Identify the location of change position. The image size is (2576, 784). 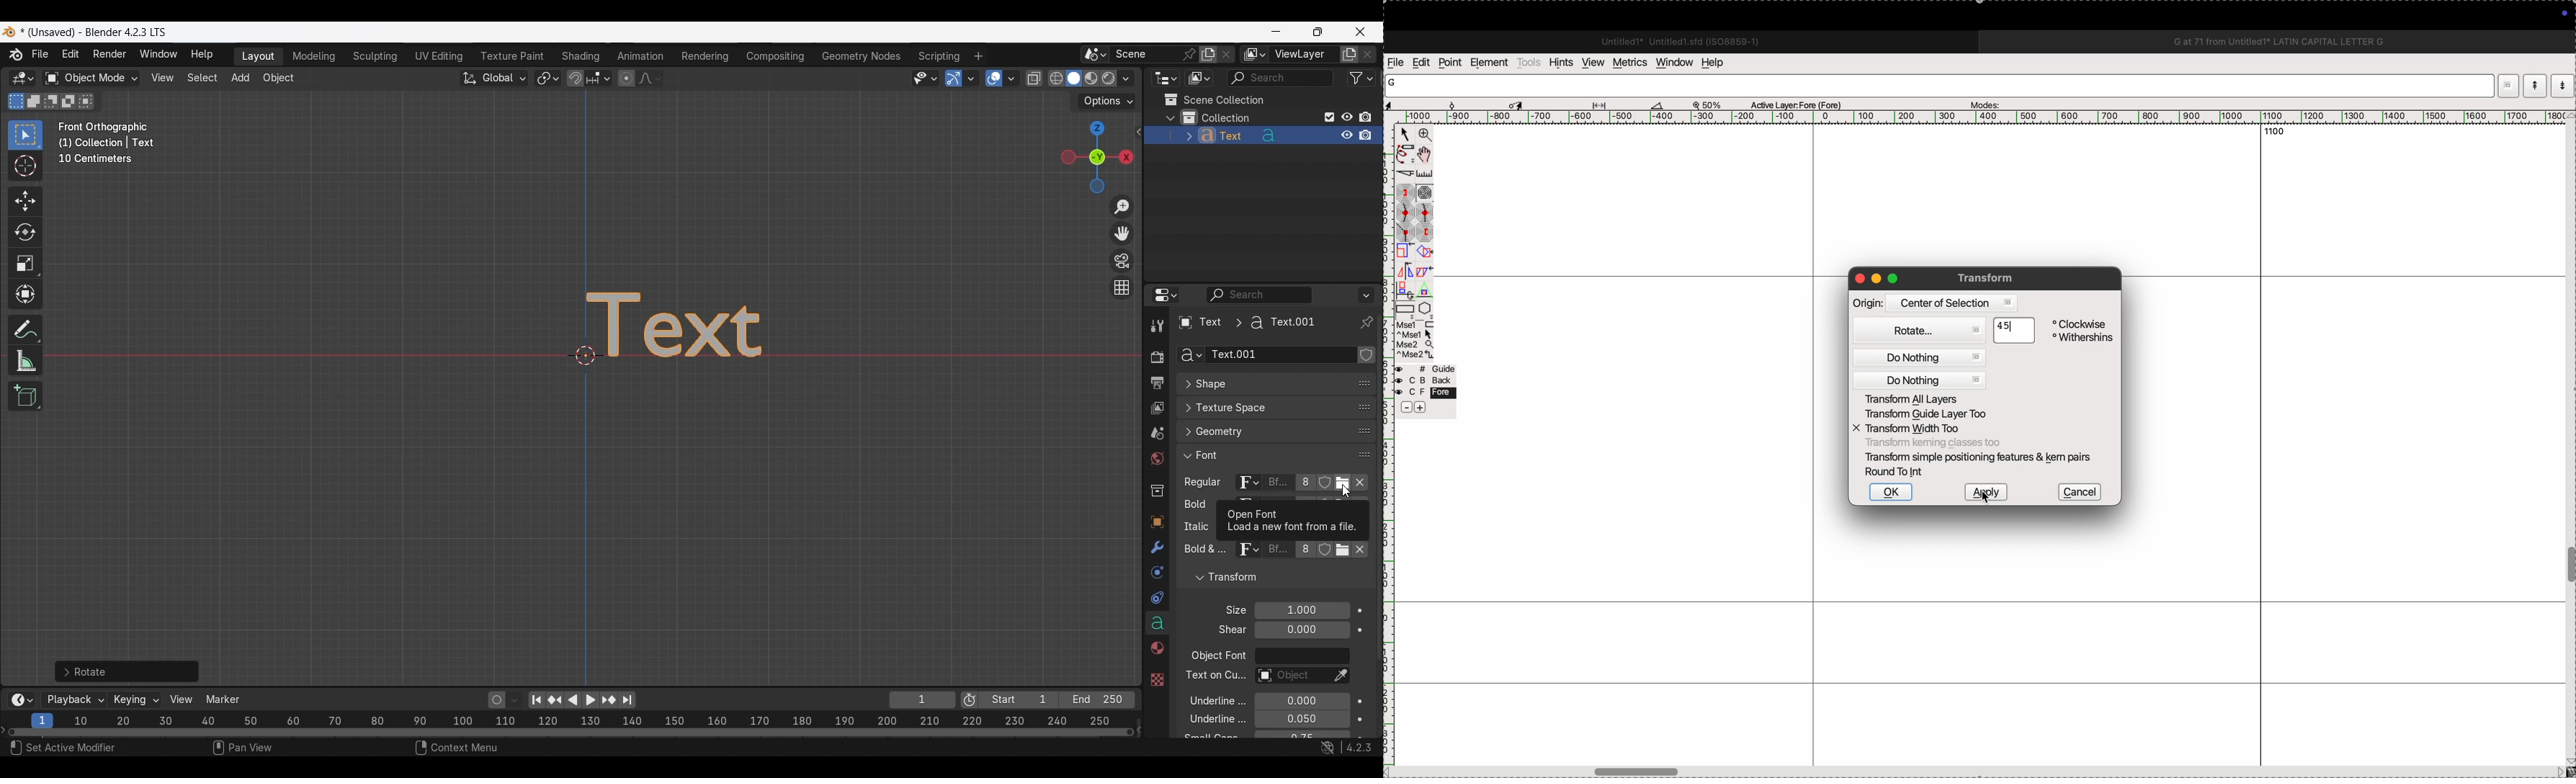
(1365, 406).